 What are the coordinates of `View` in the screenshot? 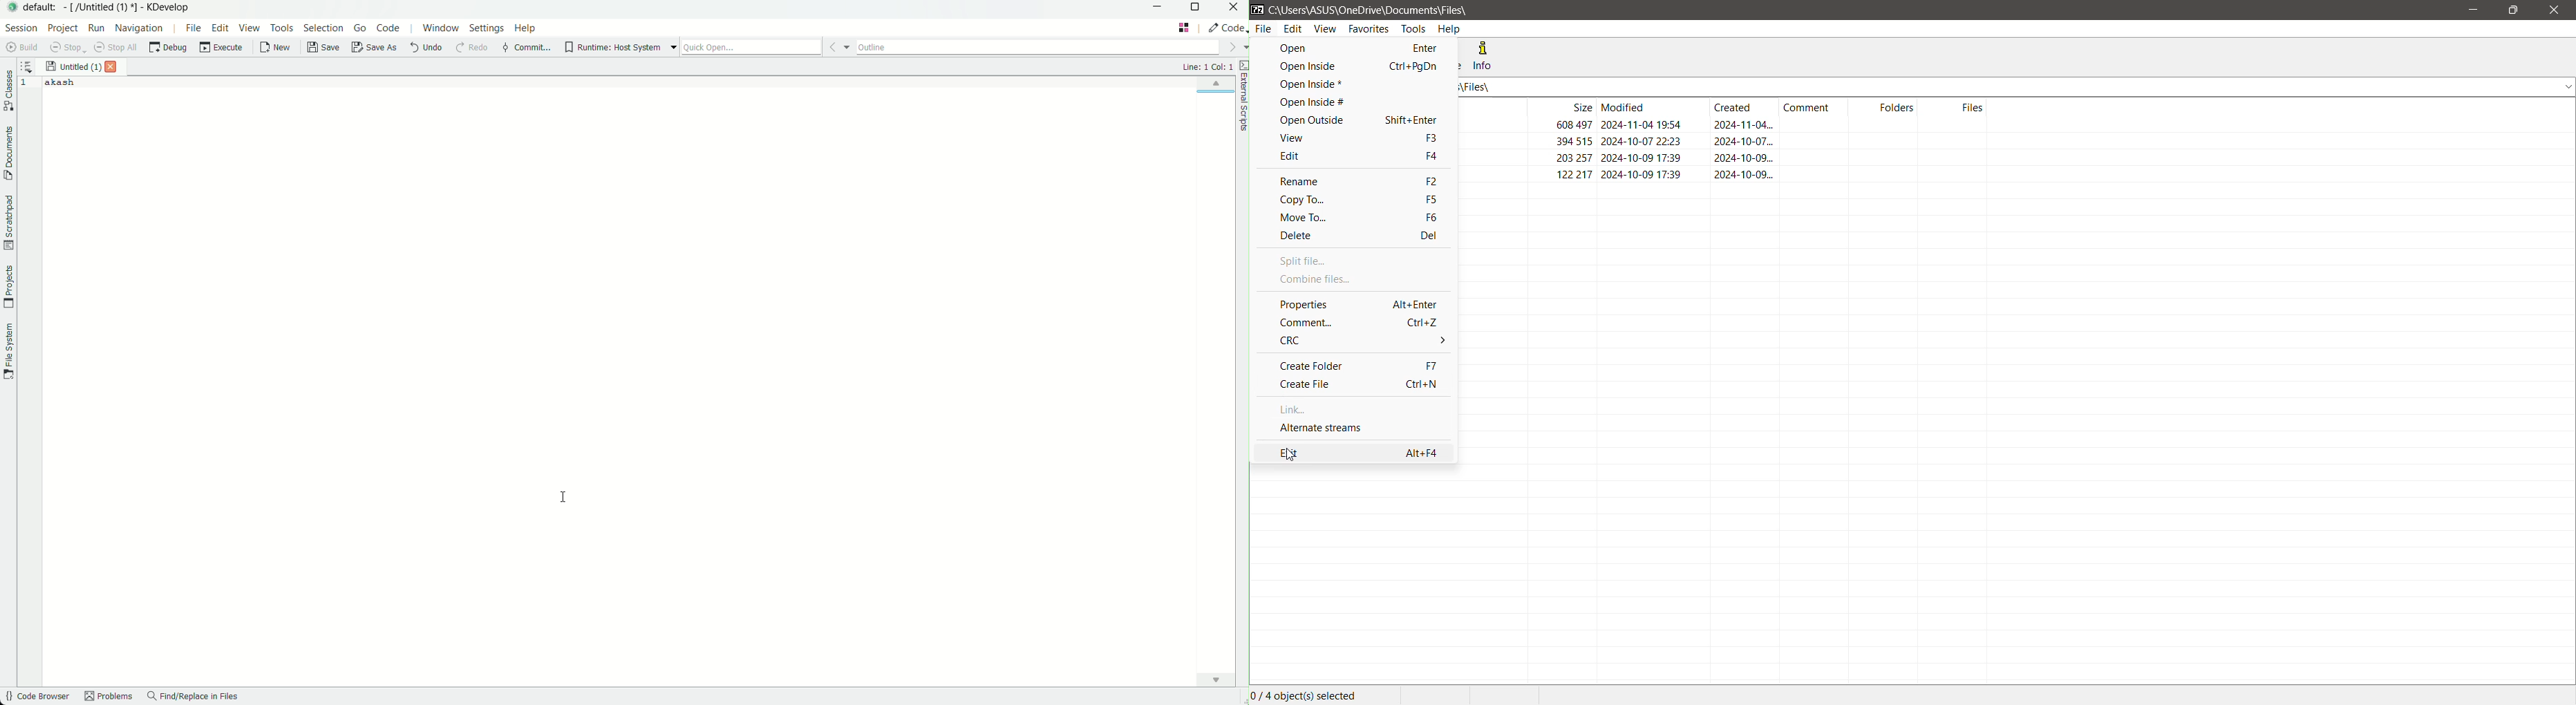 It's located at (1358, 138).